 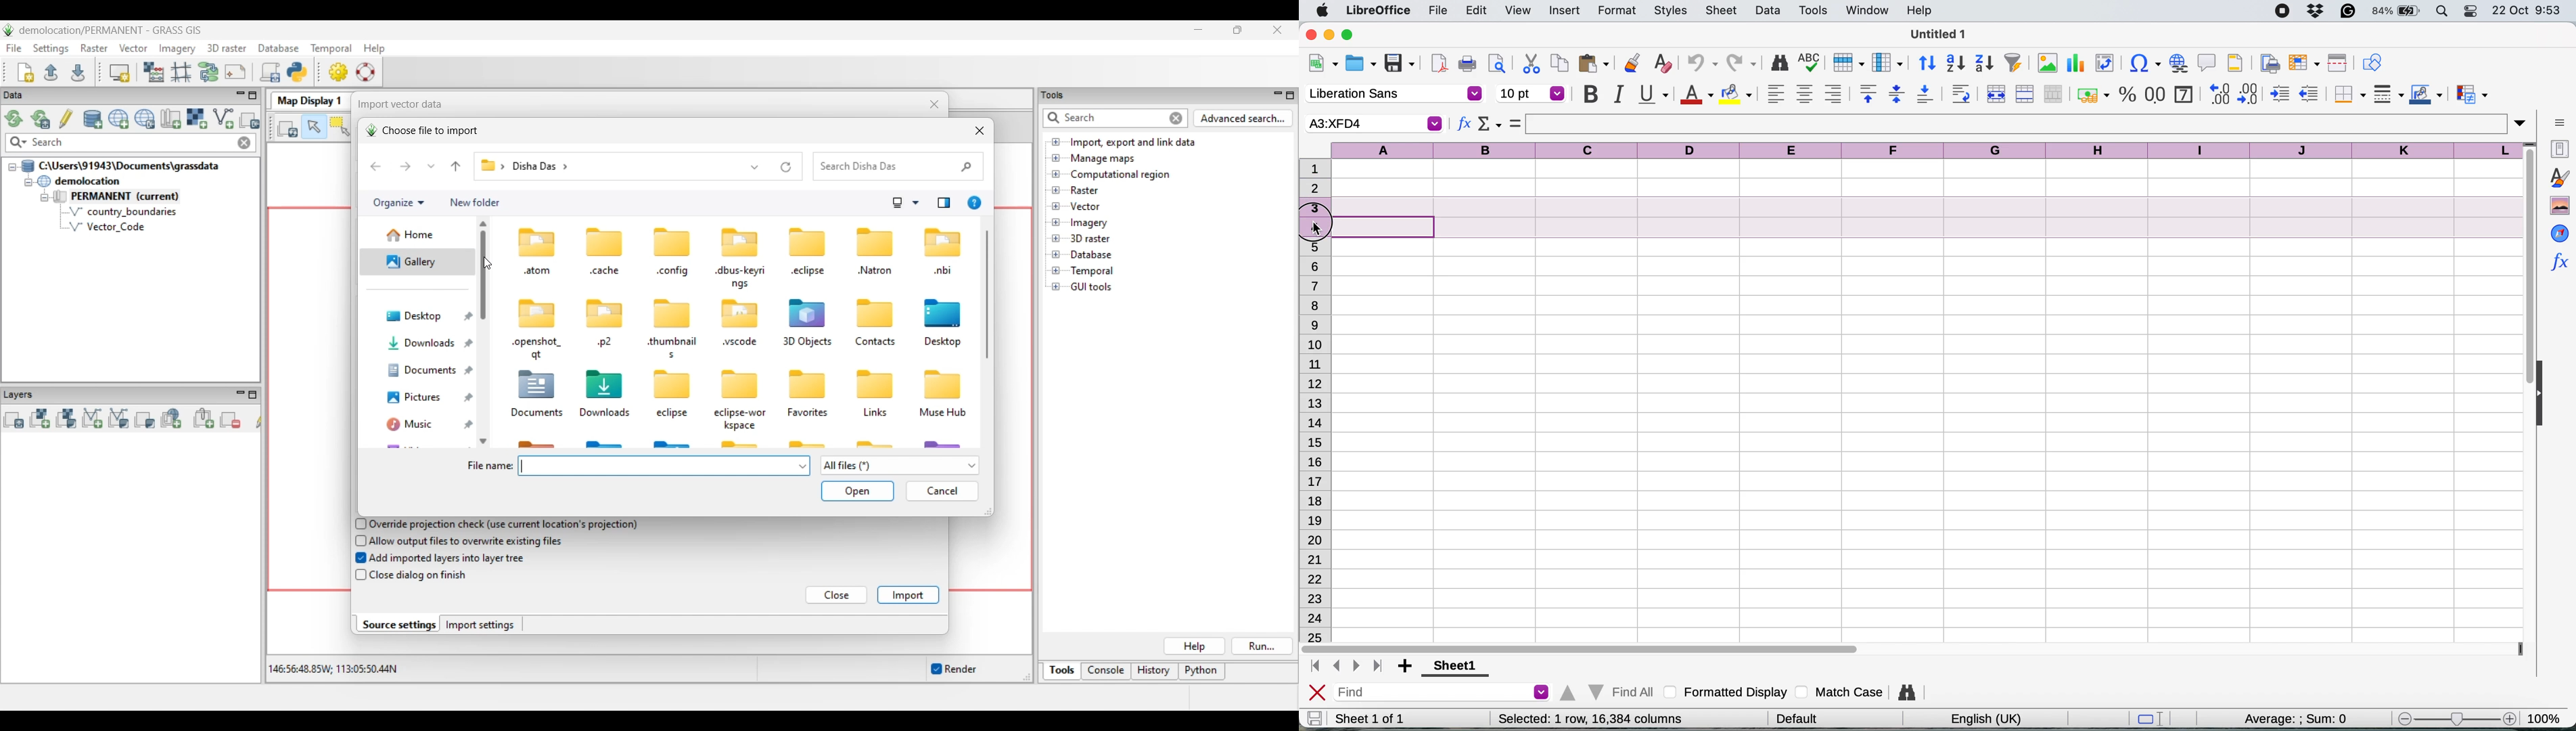 I want to click on row, so click(x=1846, y=62).